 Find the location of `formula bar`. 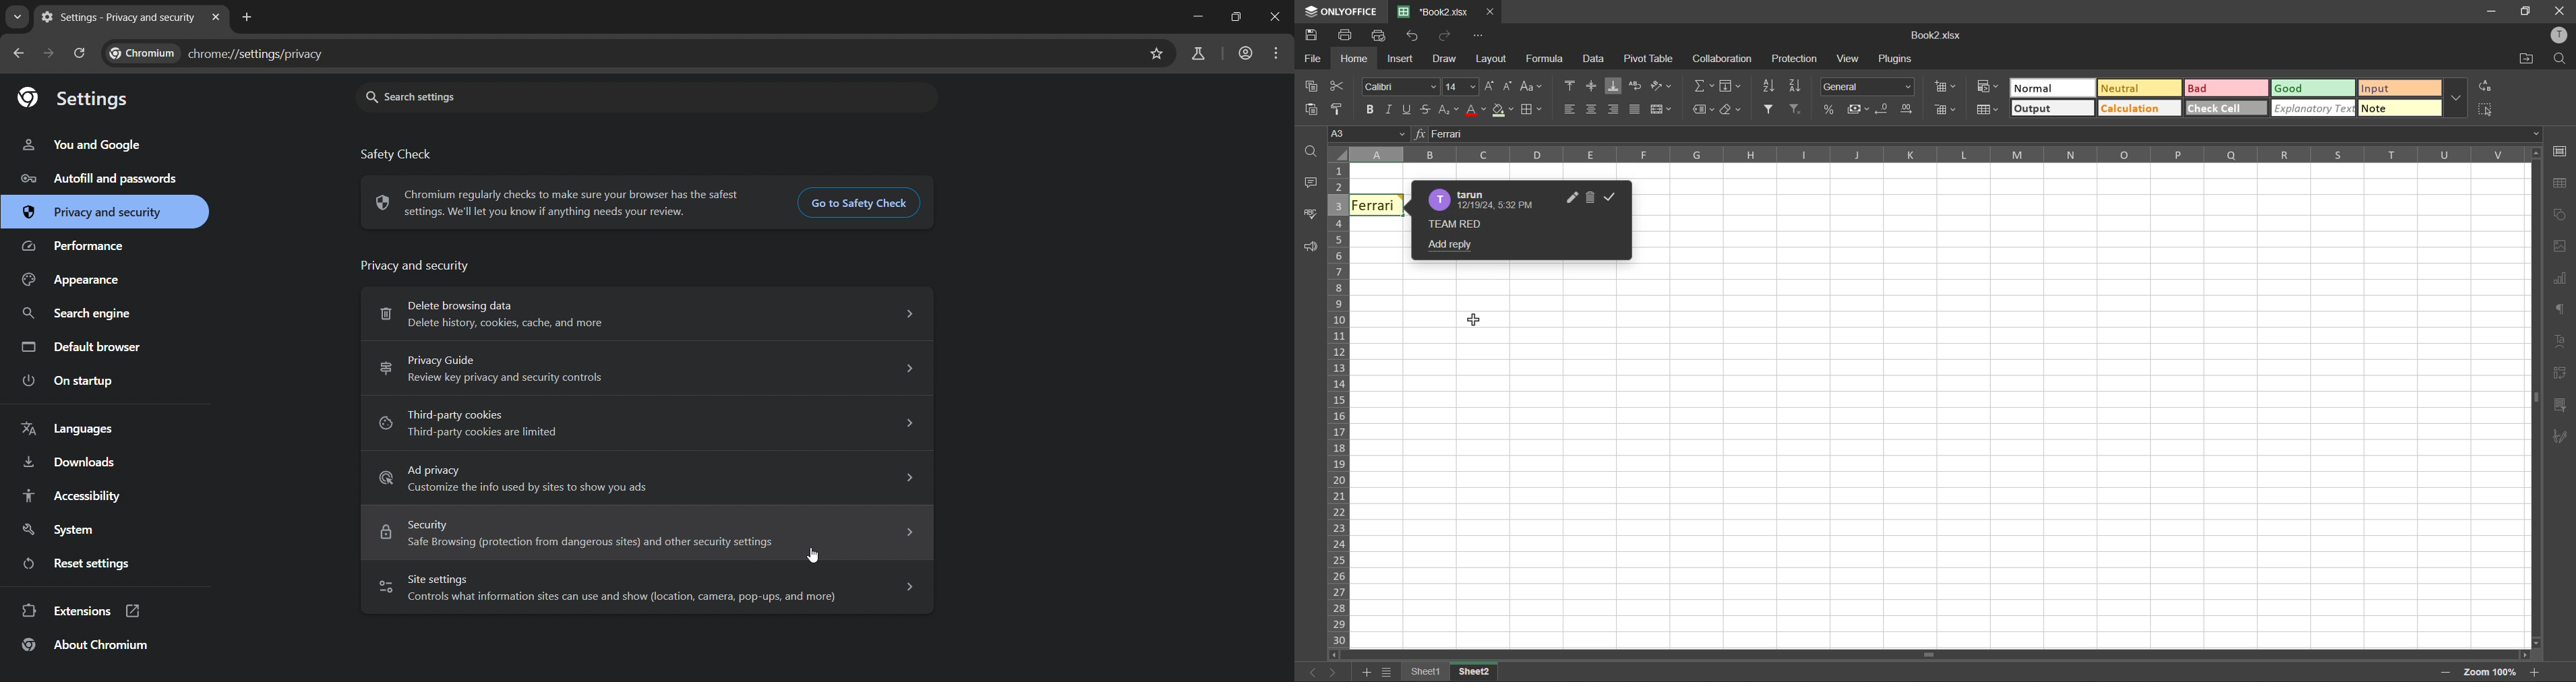

formula bar is located at coordinates (1985, 133).